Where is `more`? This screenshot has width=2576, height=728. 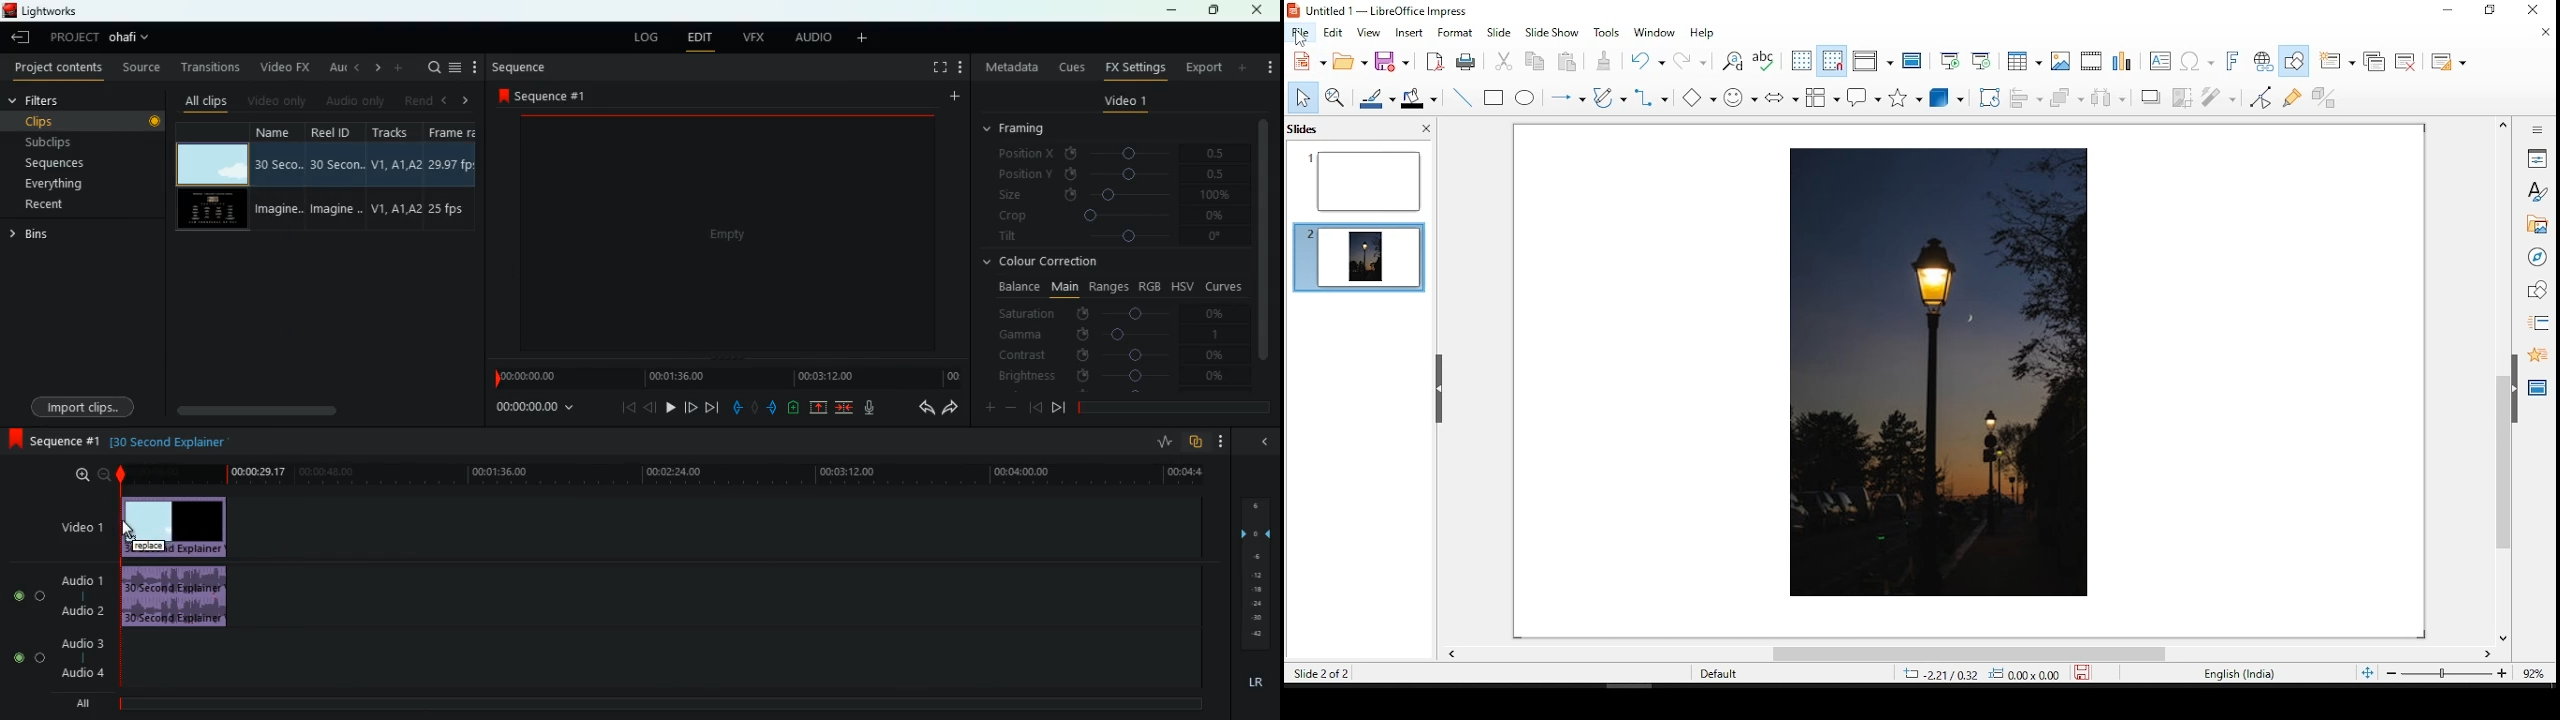 more is located at coordinates (952, 99).